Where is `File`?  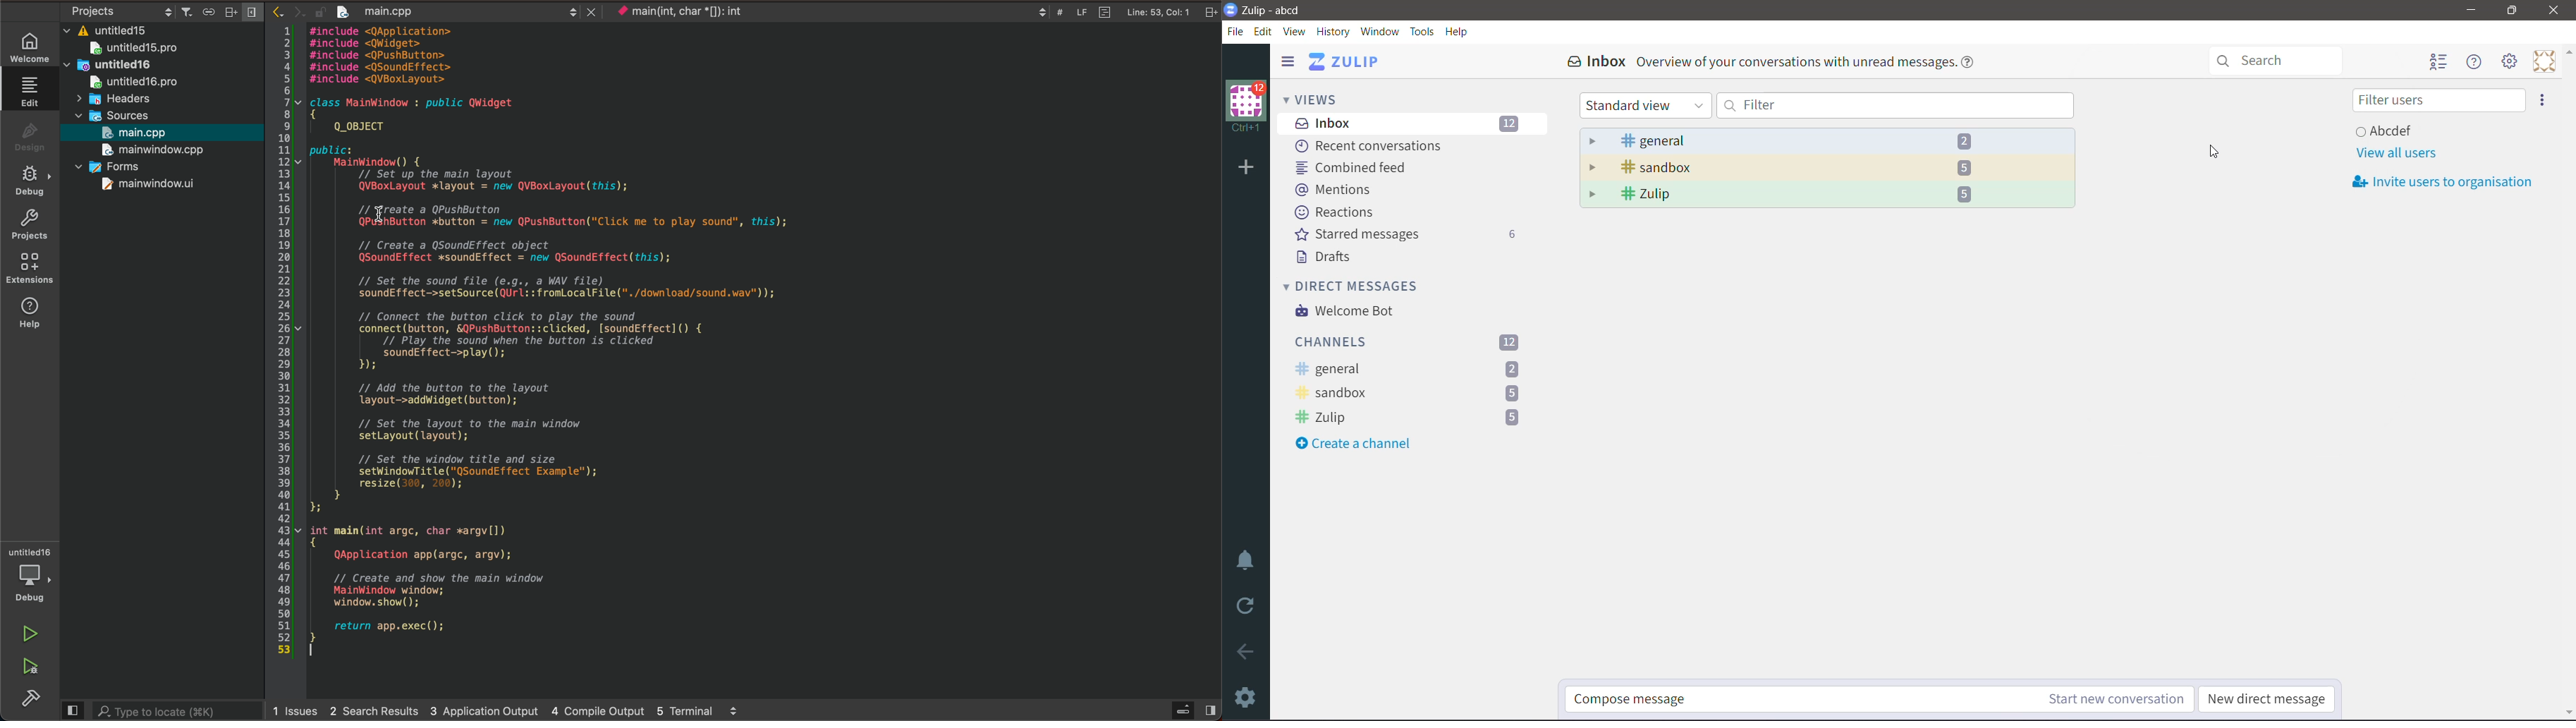 File is located at coordinates (1236, 30).